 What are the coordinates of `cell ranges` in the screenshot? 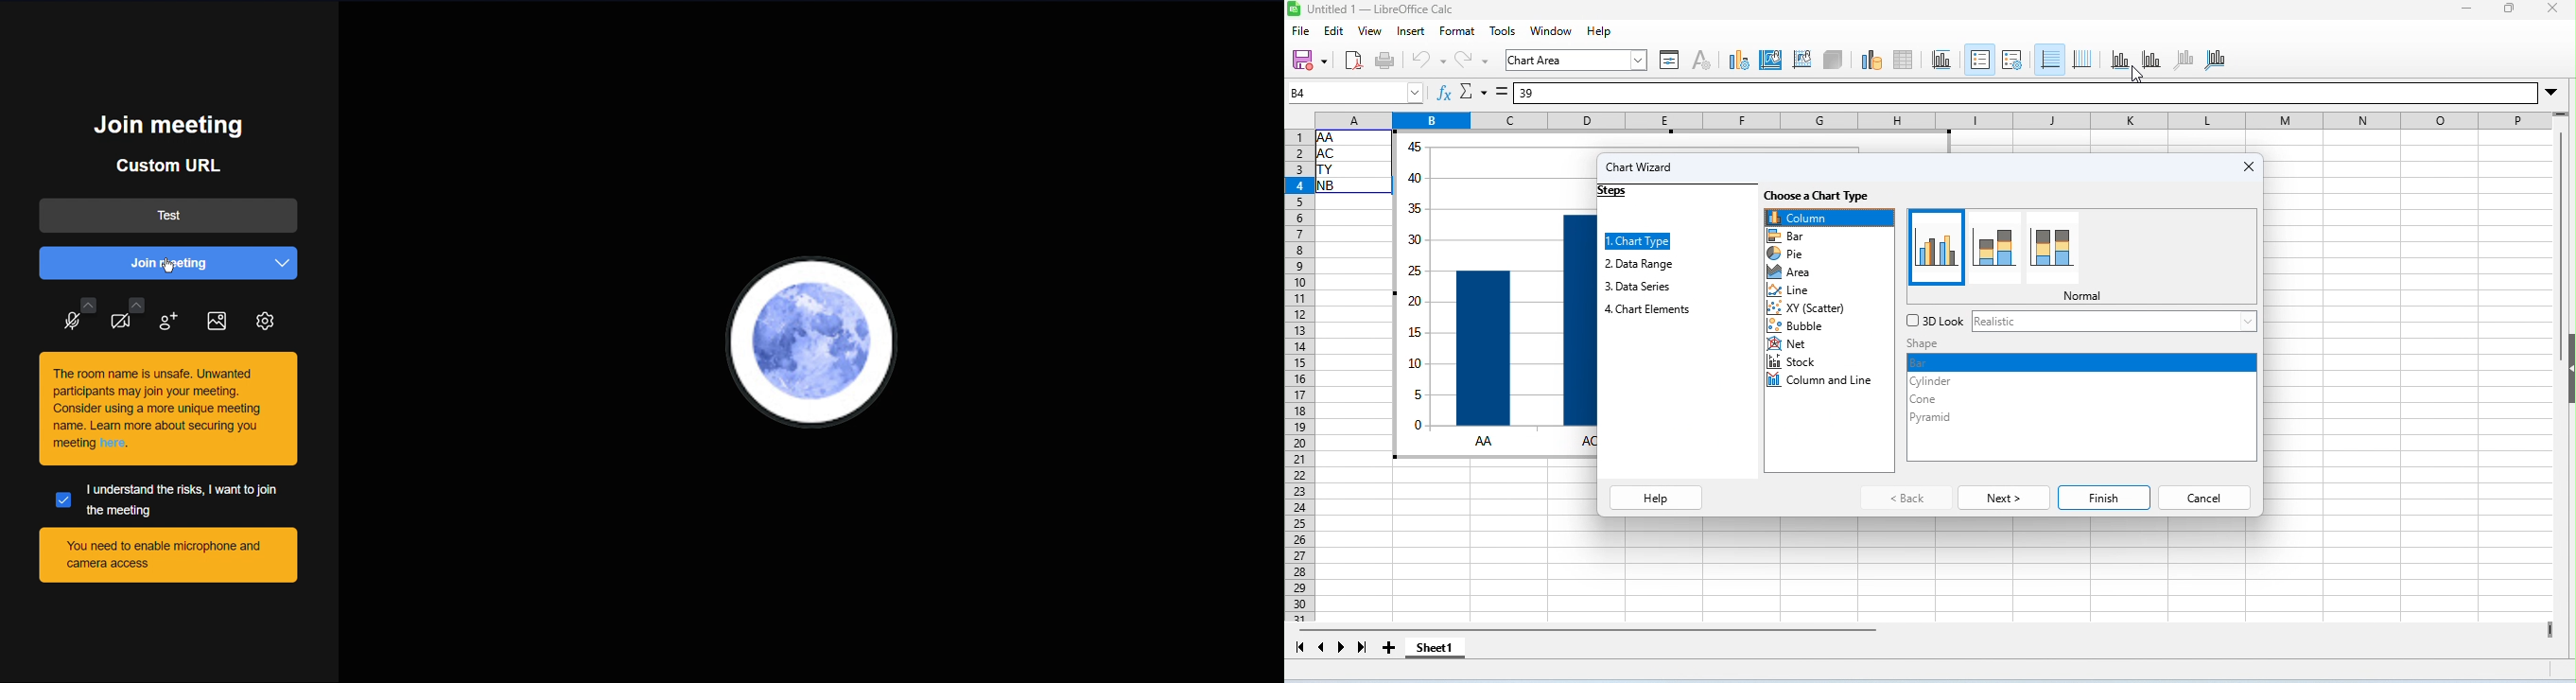 It's located at (1353, 169).